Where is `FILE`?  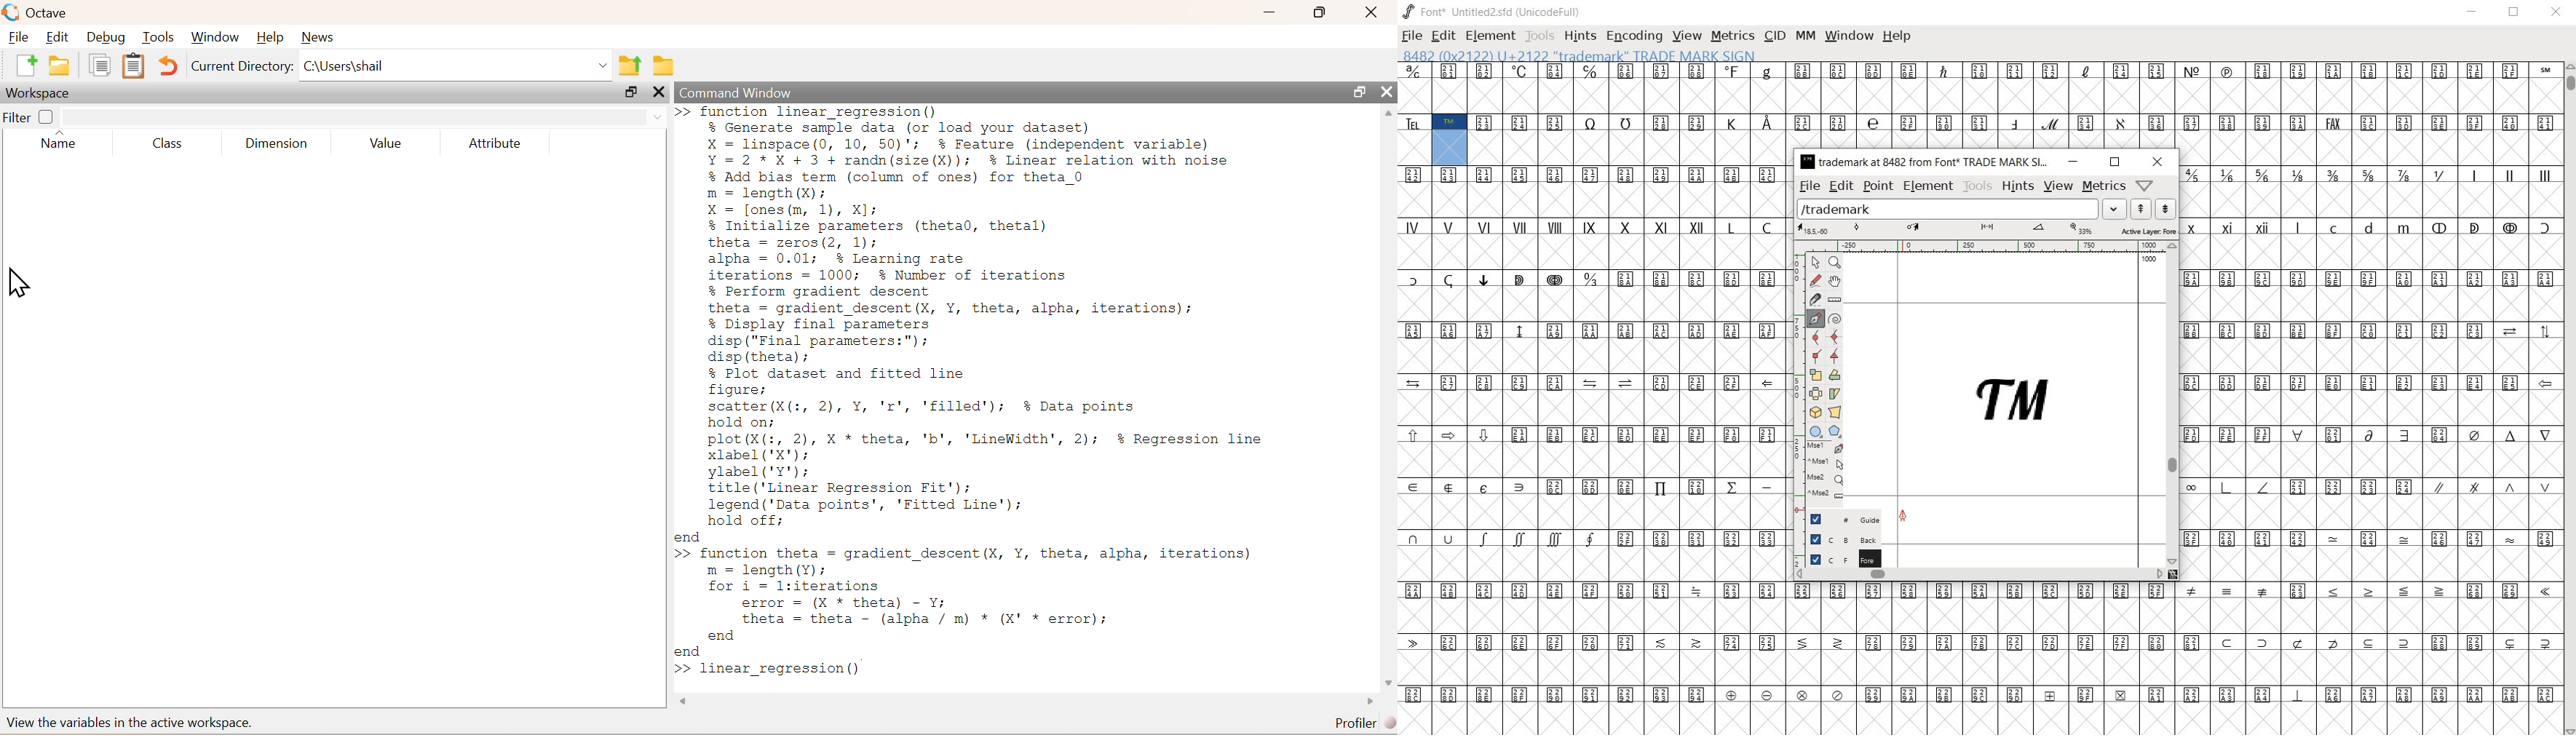 FILE is located at coordinates (1412, 36).